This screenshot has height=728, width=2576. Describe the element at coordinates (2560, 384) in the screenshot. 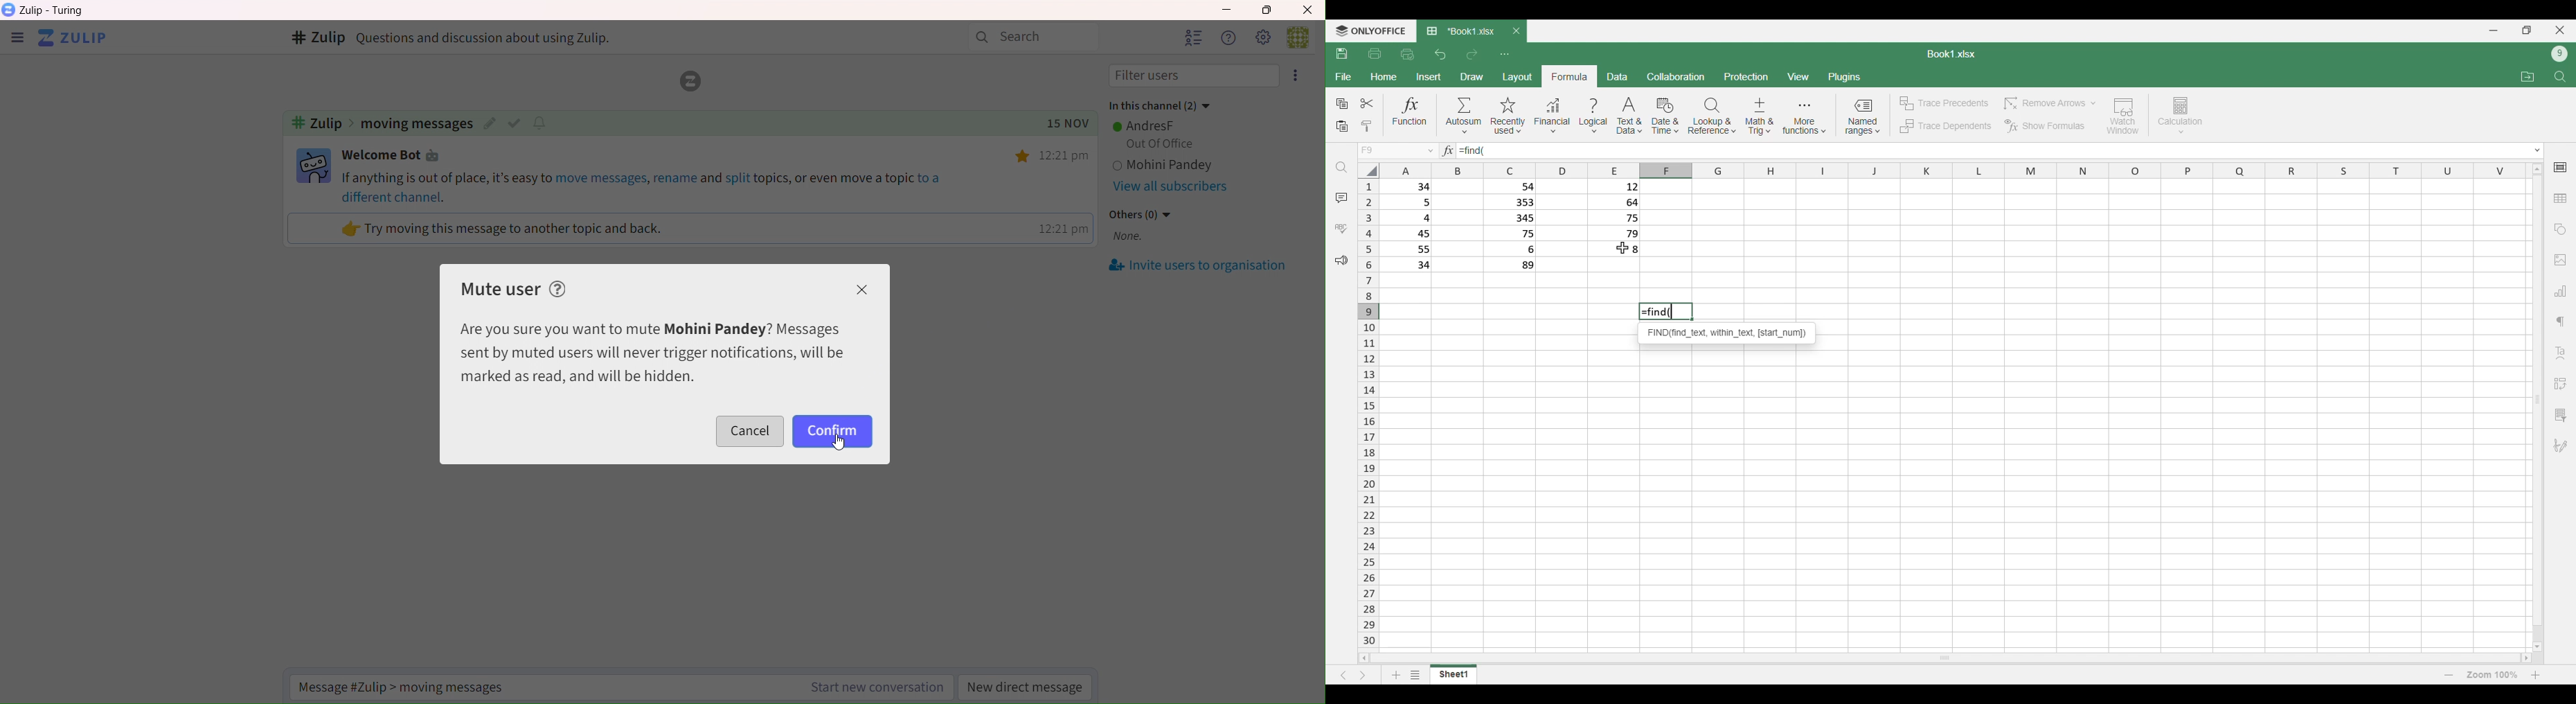

I see `Insert pivot table` at that location.